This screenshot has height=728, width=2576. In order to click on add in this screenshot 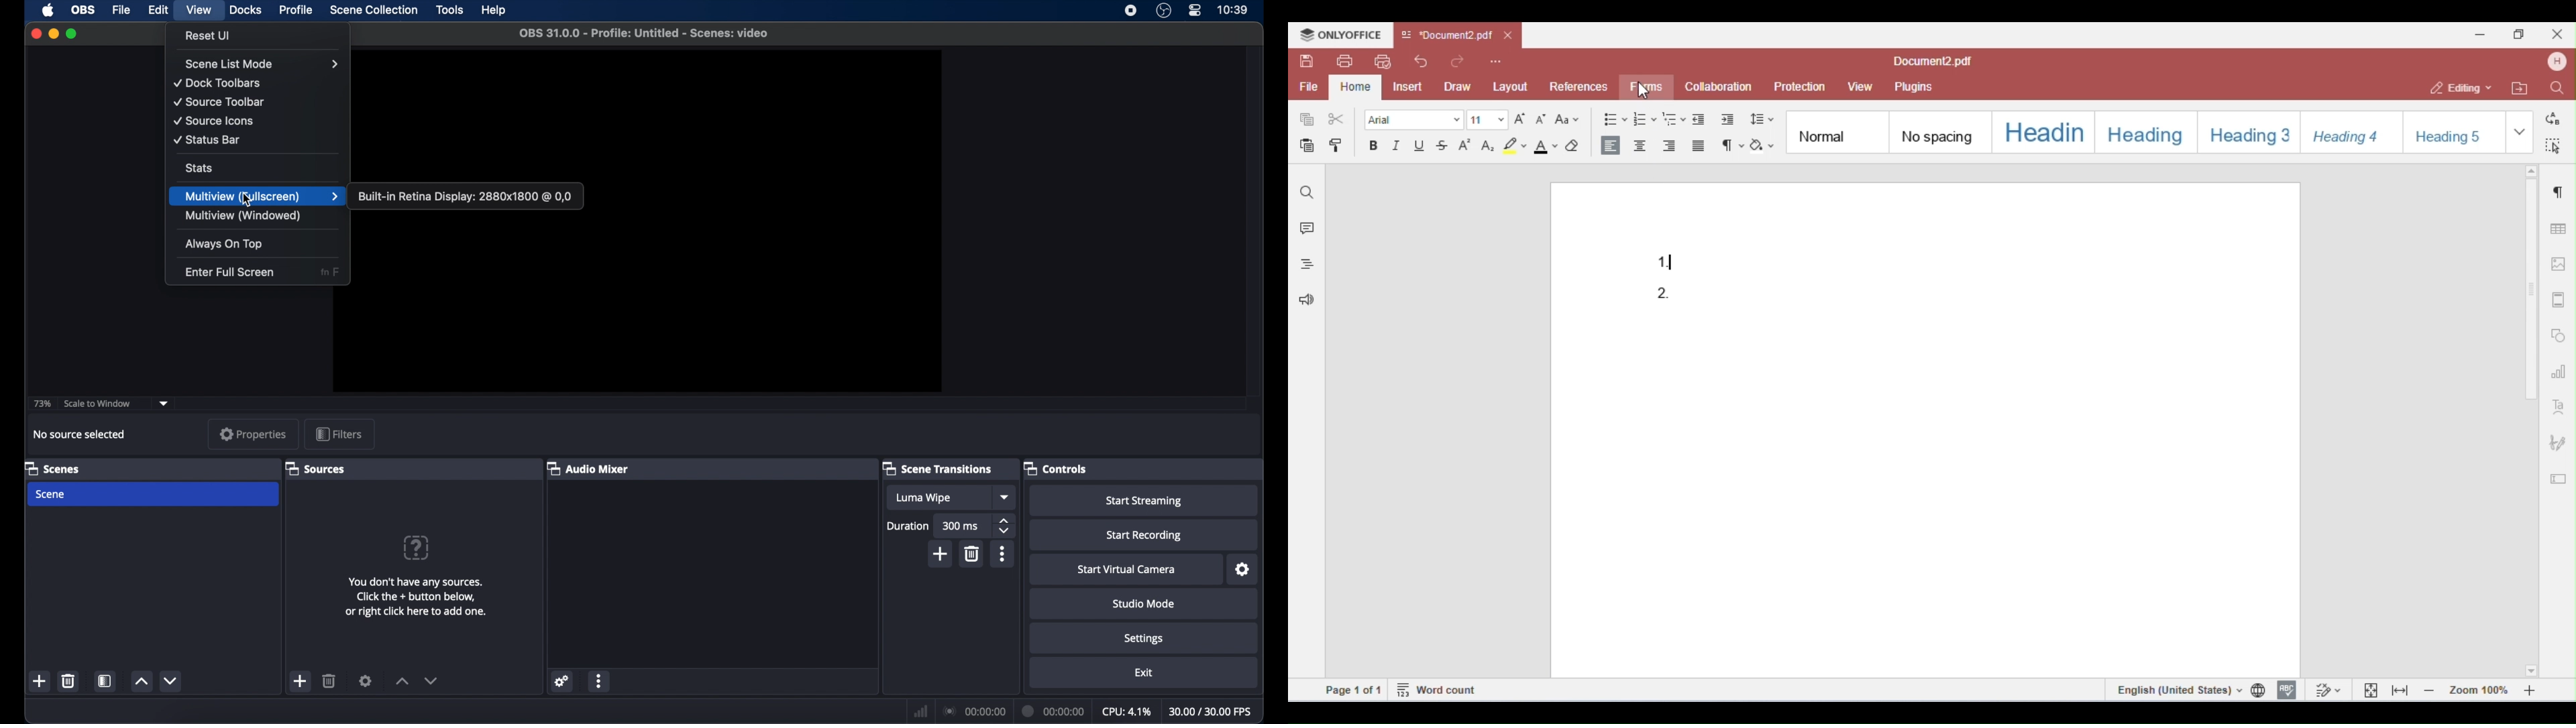, I will do `click(40, 681)`.